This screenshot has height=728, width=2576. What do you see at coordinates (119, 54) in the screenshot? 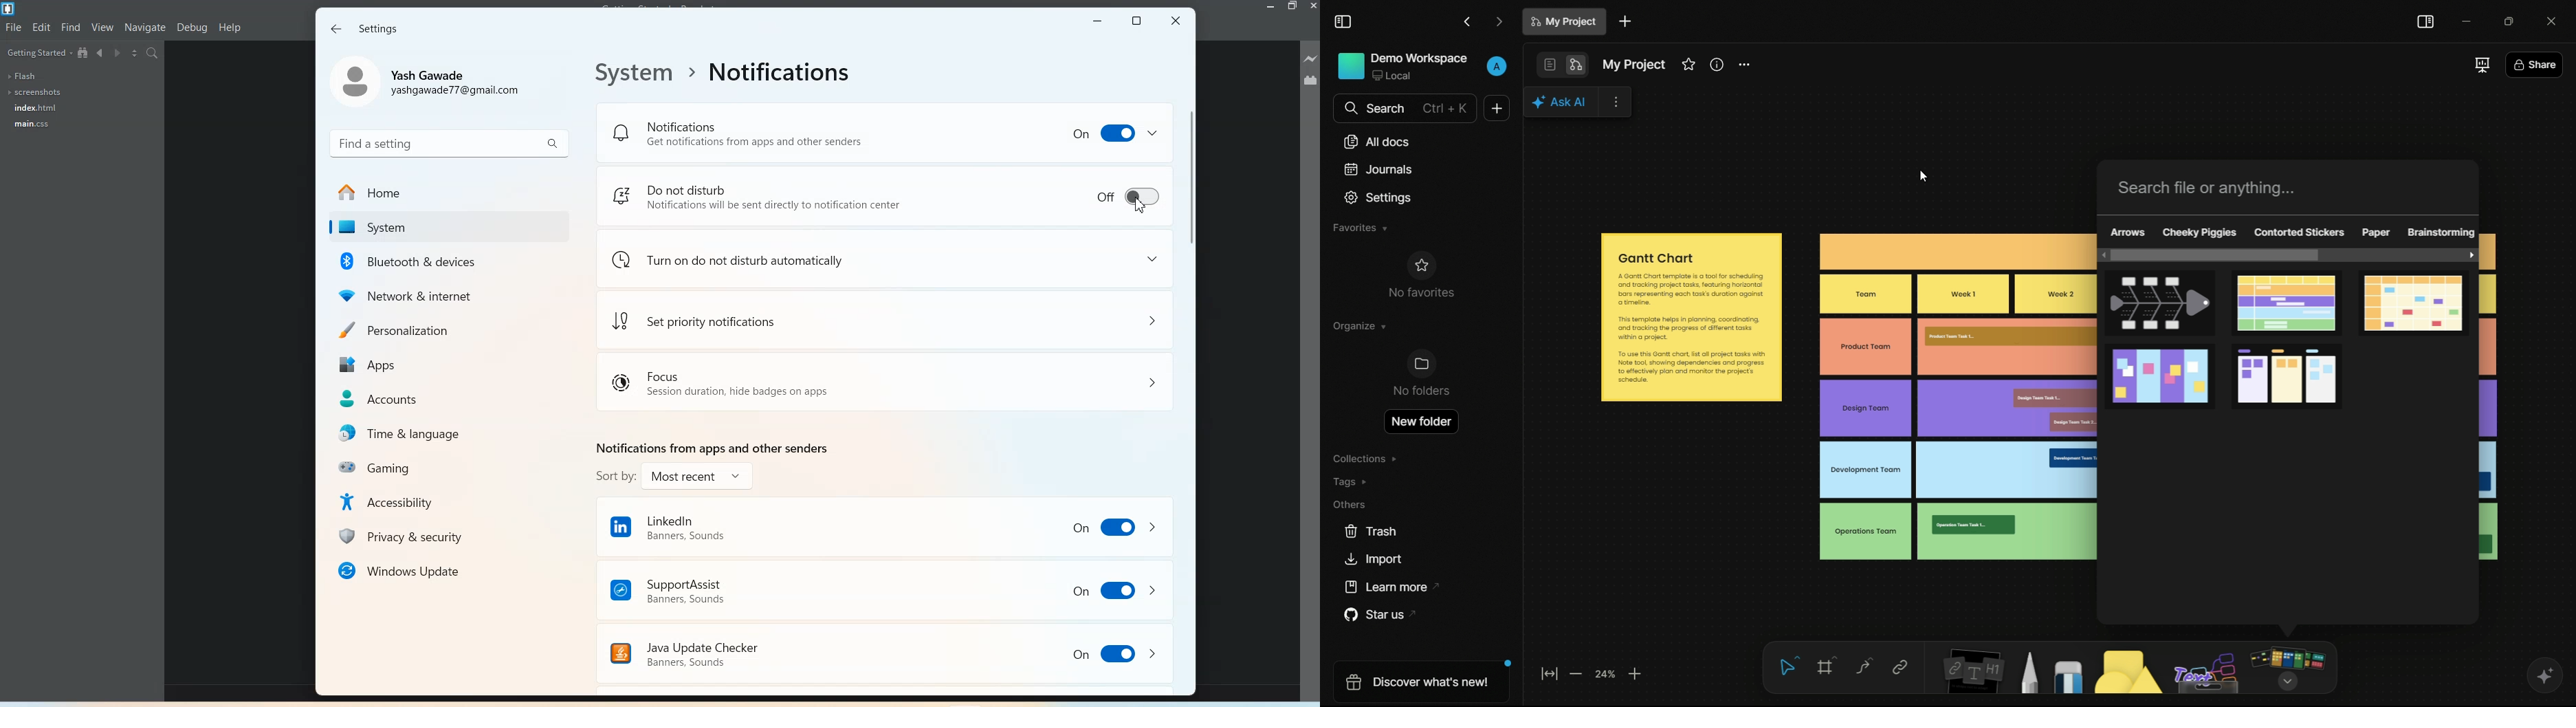
I see `Navigate Forwards` at bounding box center [119, 54].